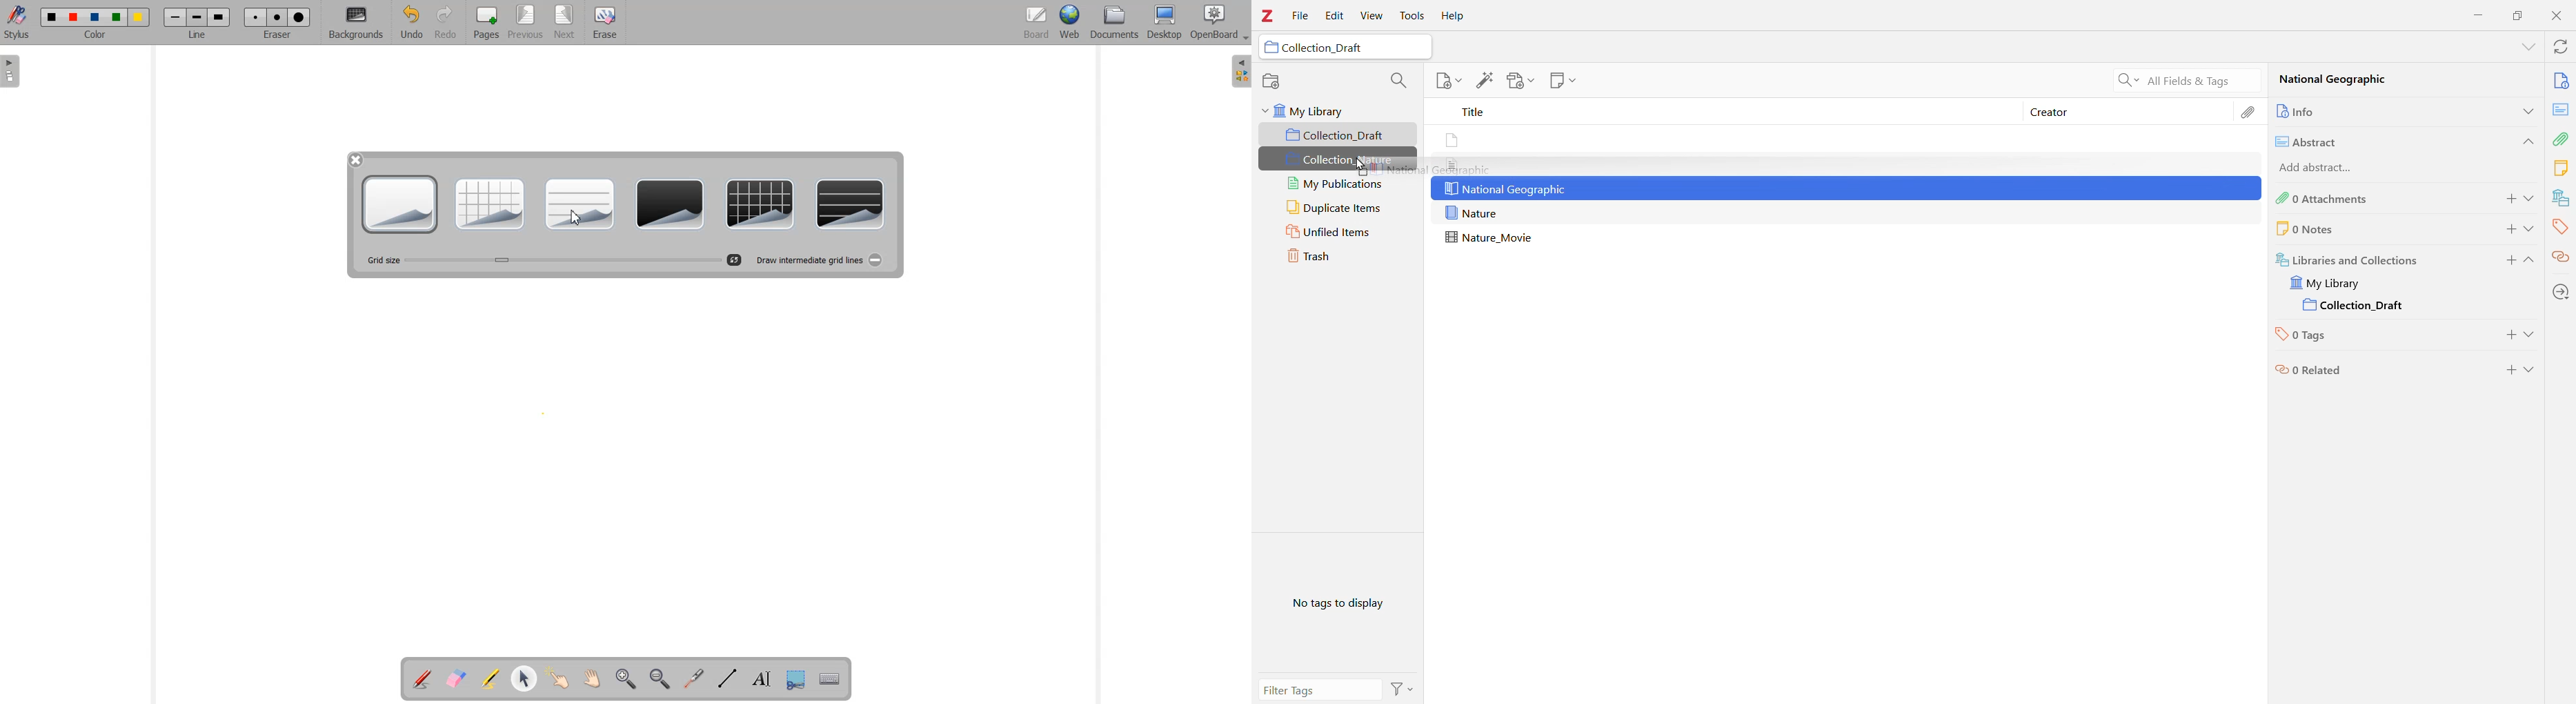 This screenshot has width=2576, height=728. Describe the element at coordinates (2184, 79) in the screenshot. I see `All fields and tags` at that location.